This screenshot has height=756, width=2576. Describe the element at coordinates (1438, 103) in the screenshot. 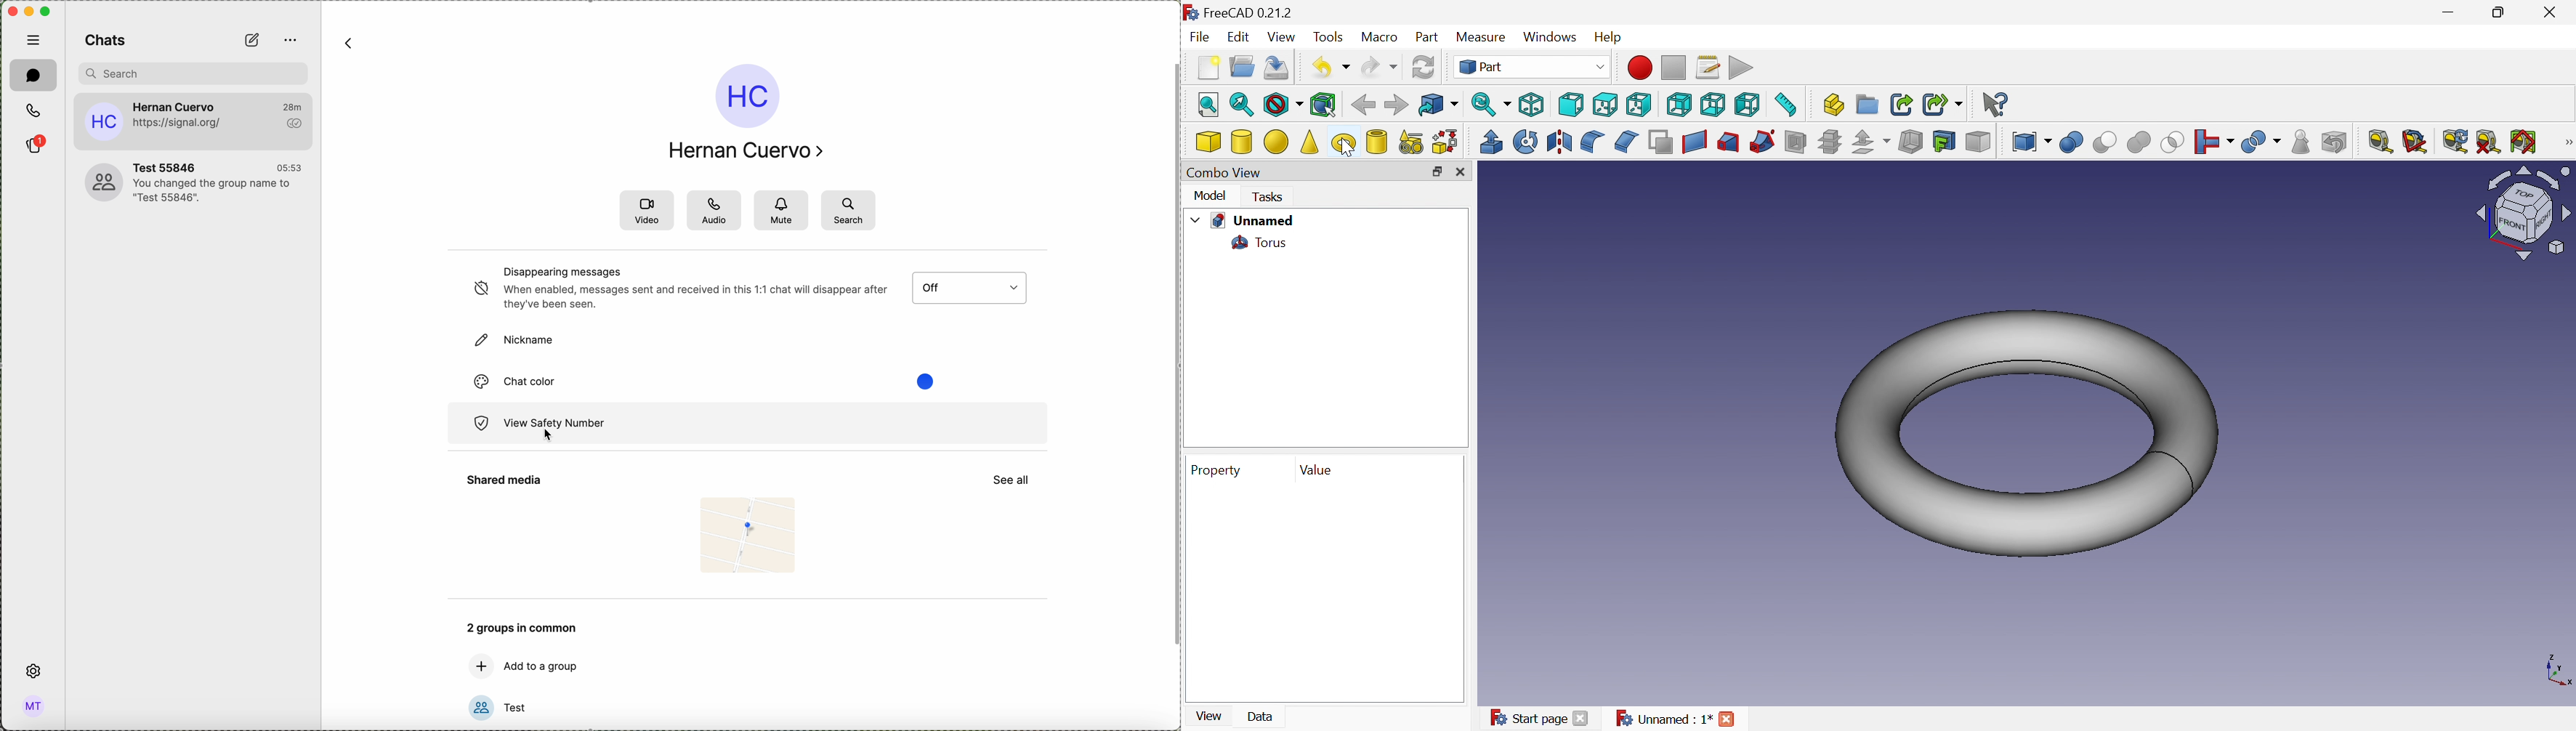

I see `Go to linked object` at that location.